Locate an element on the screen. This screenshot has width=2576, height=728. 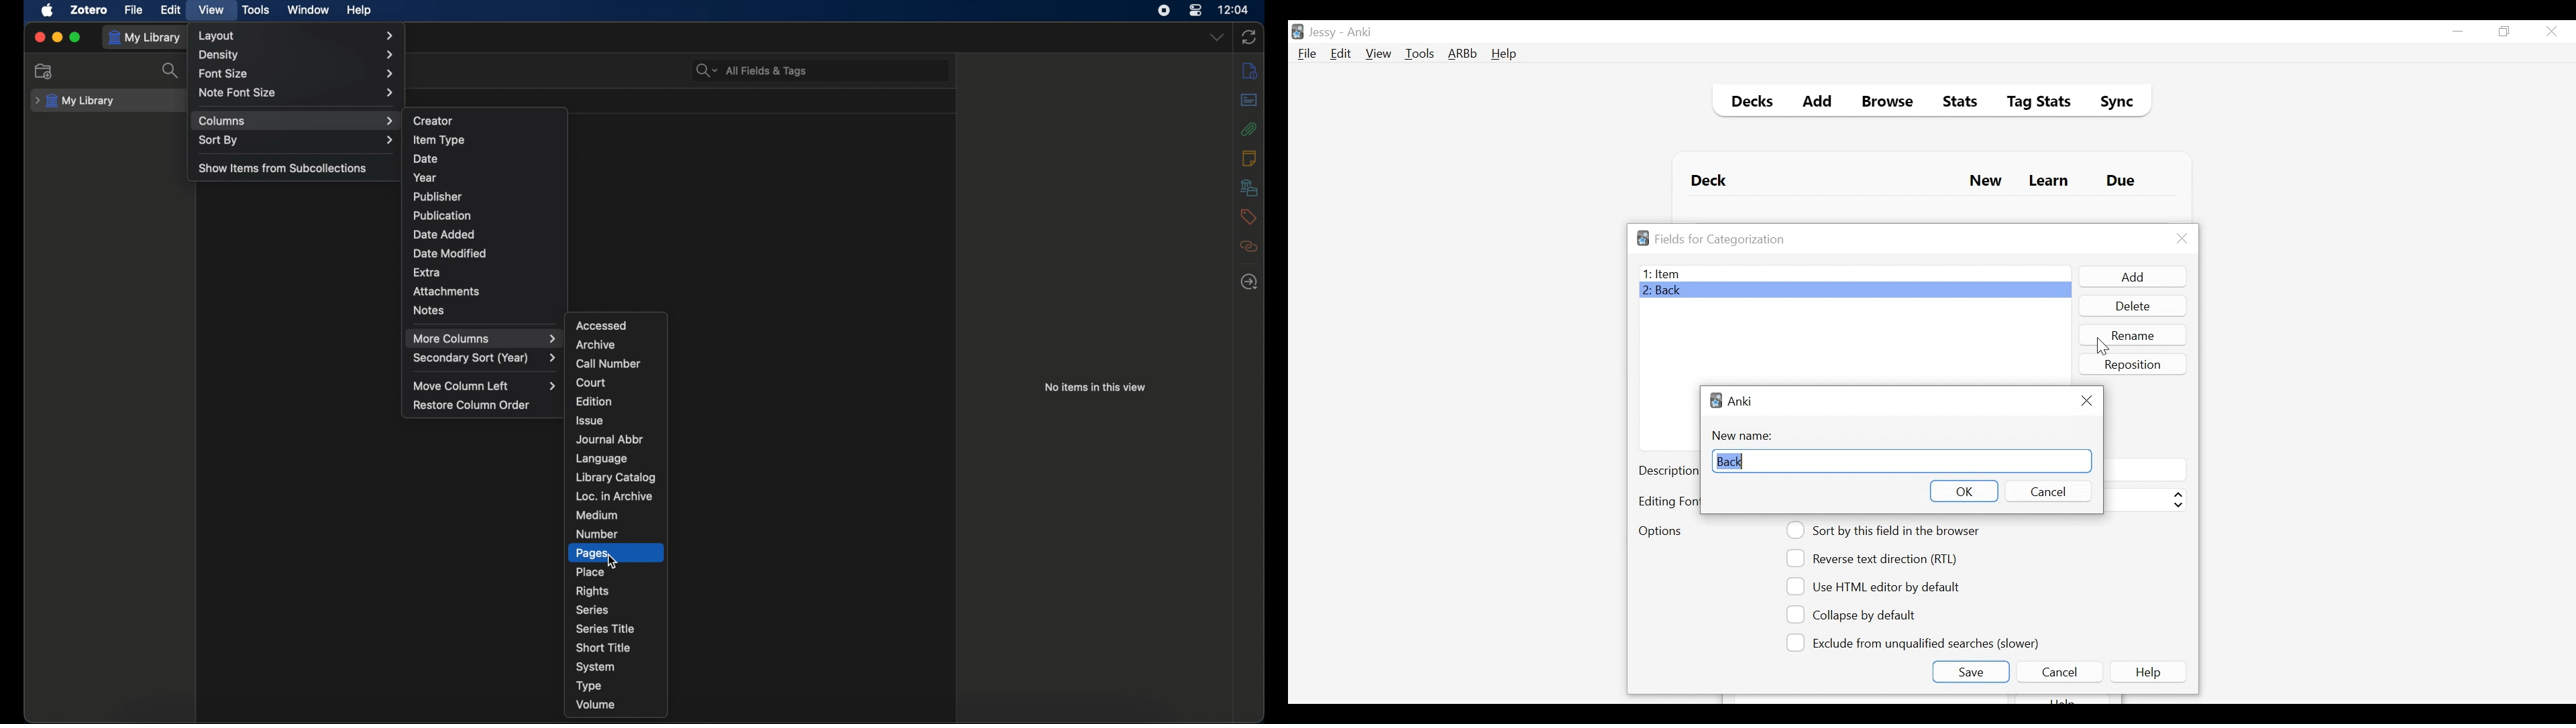
Close is located at coordinates (2086, 400).